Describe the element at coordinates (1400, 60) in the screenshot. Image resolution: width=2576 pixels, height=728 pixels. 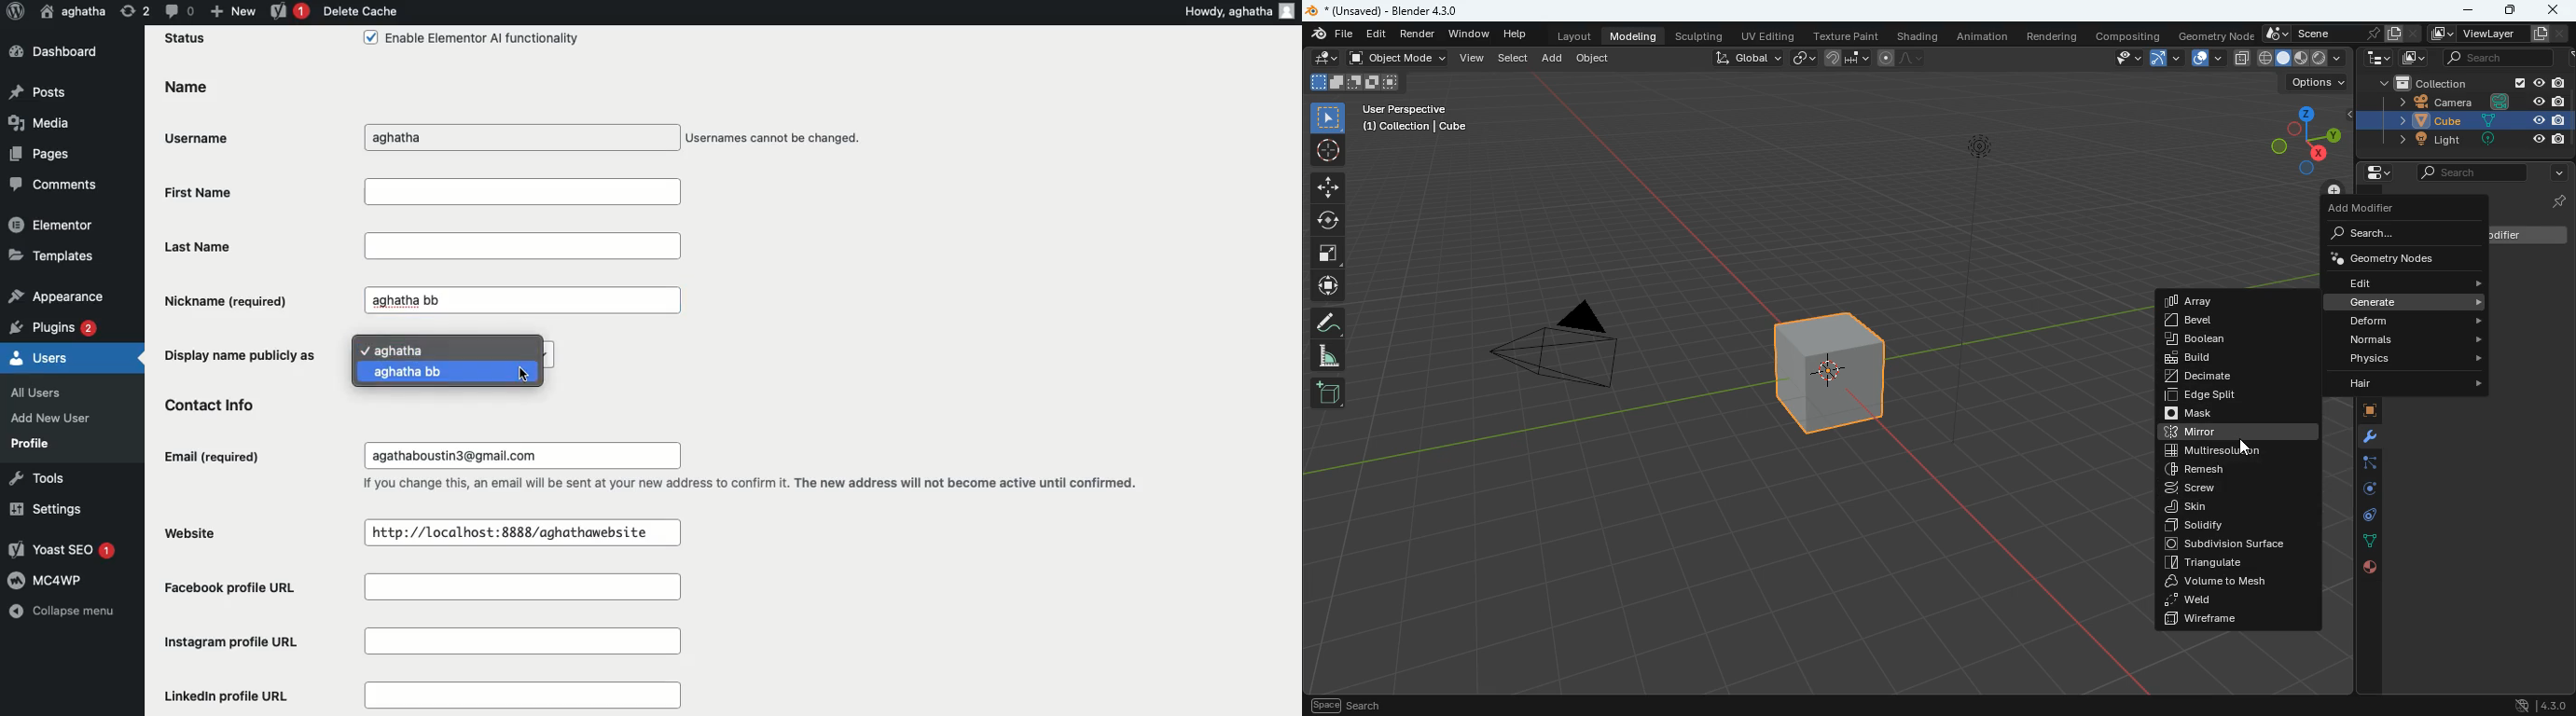
I see `object mode` at that location.